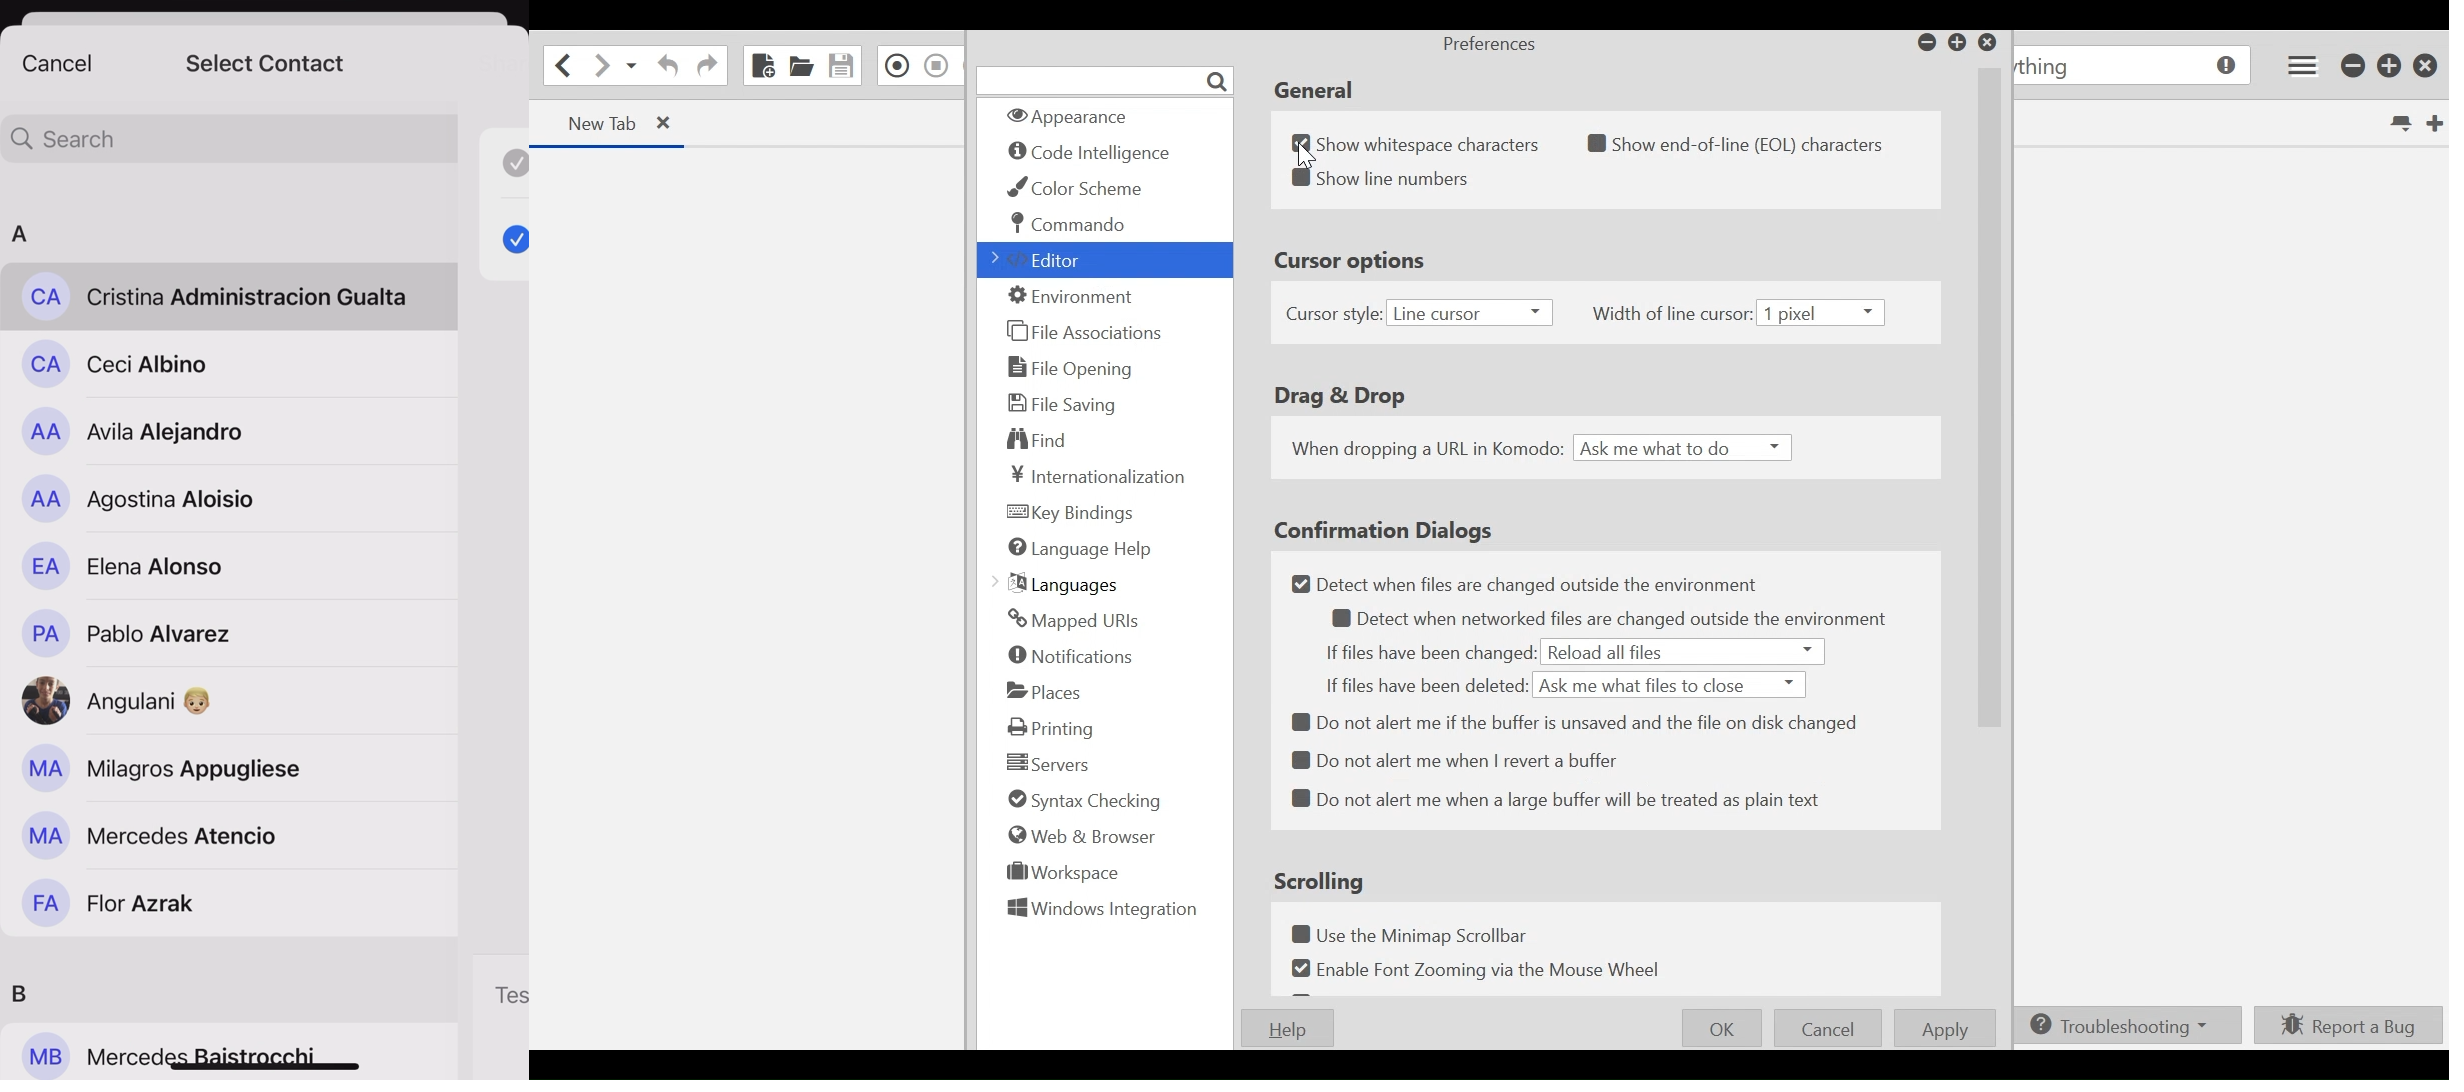  I want to click on Ask me what to do , so click(1685, 449).